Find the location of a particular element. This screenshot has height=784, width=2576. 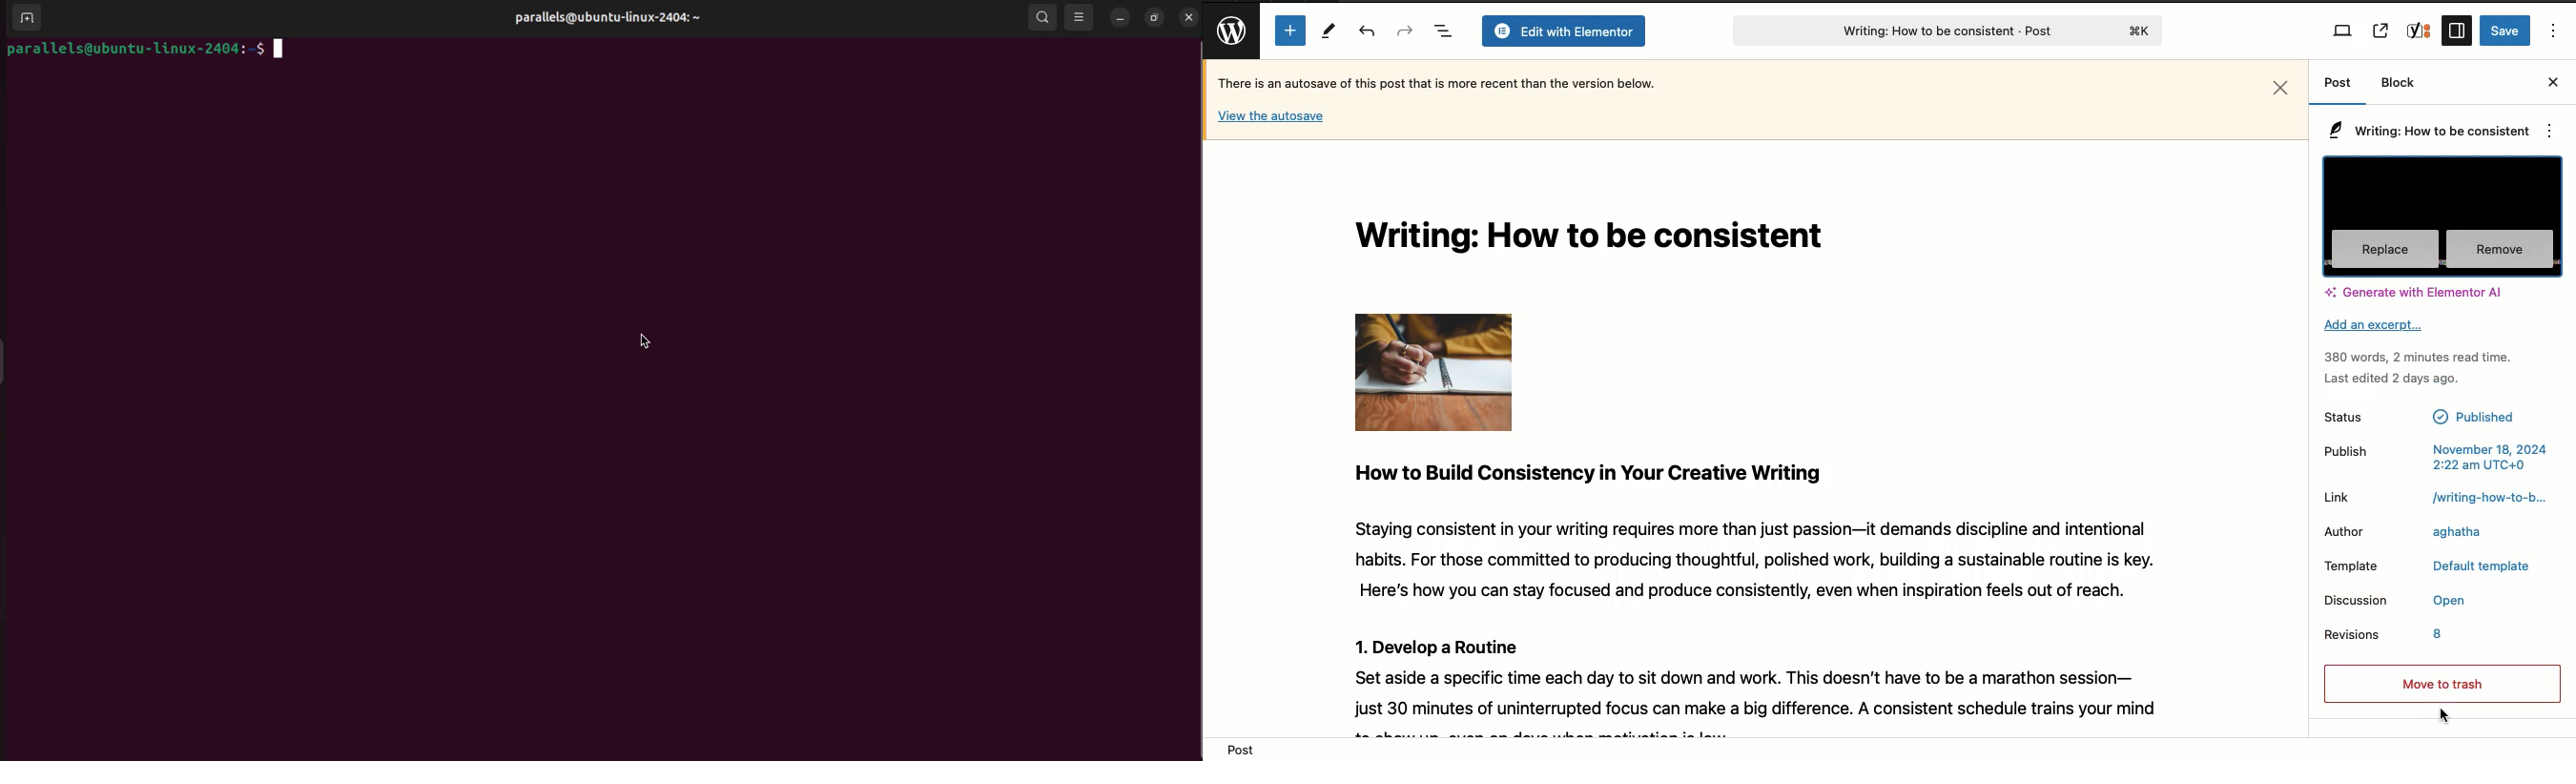

Sidebar is located at coordinates (2457, 31).